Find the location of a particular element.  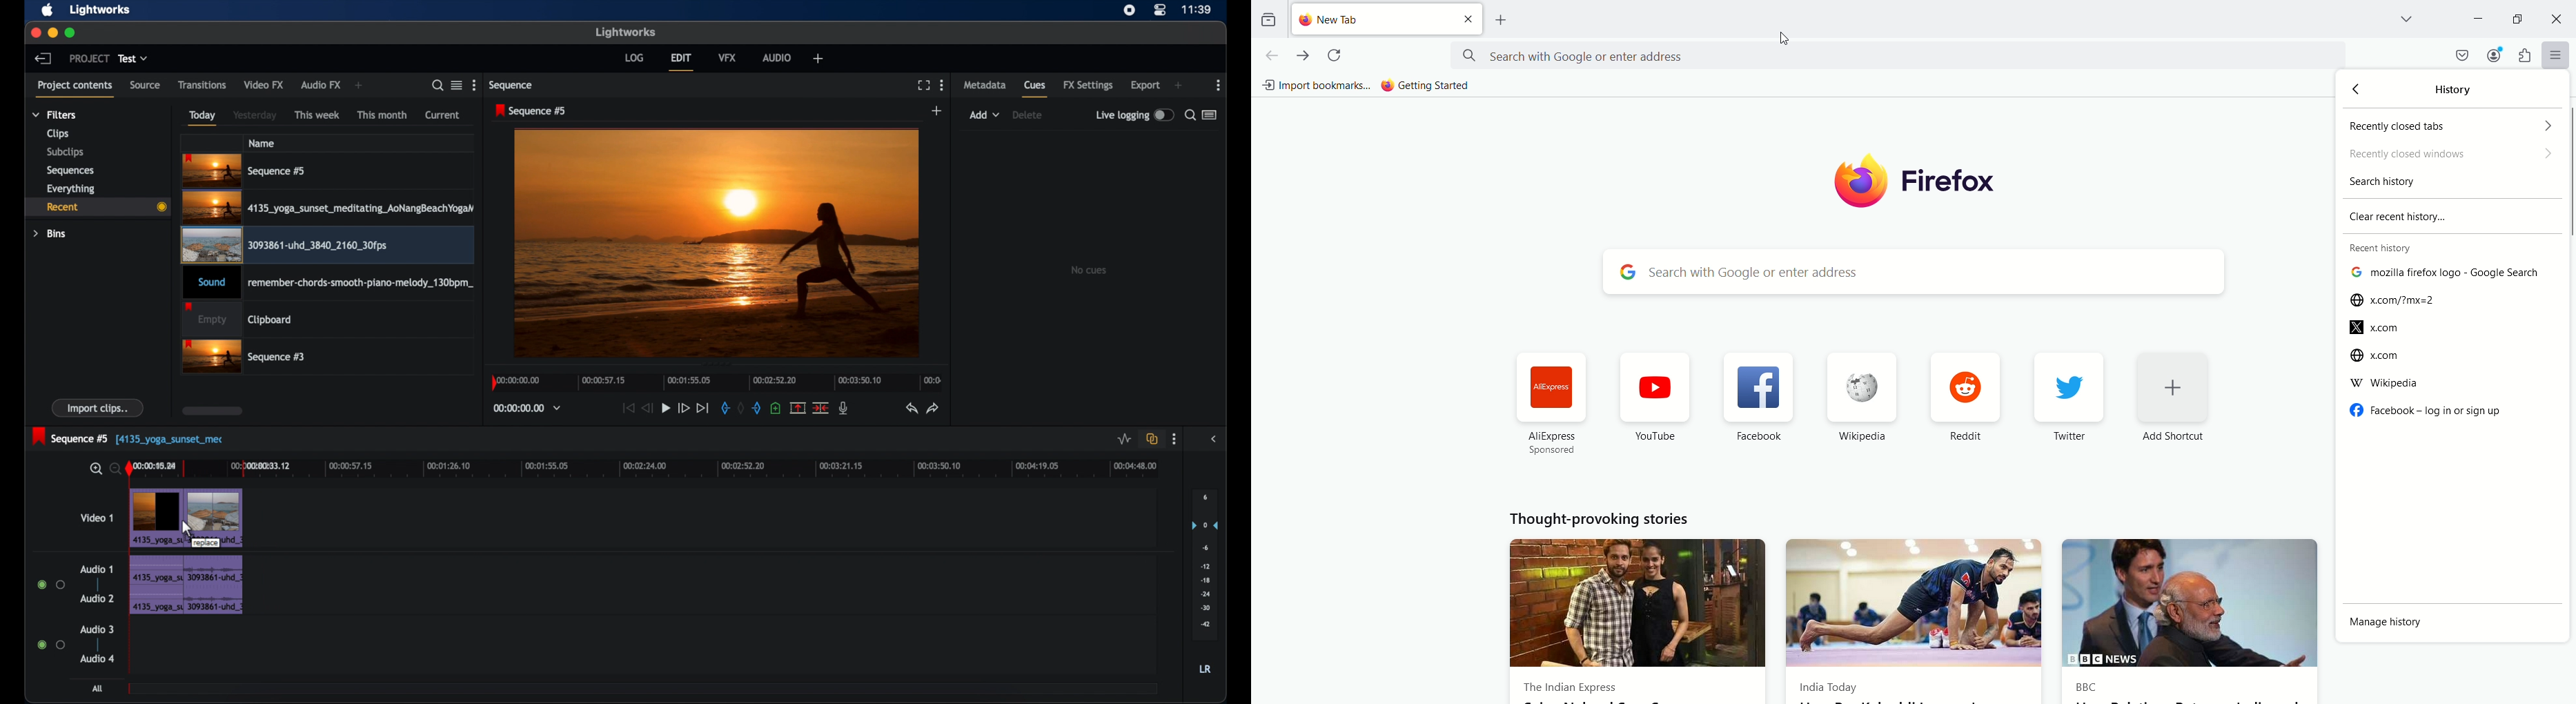

video clip is located at coordinates (328, 209).